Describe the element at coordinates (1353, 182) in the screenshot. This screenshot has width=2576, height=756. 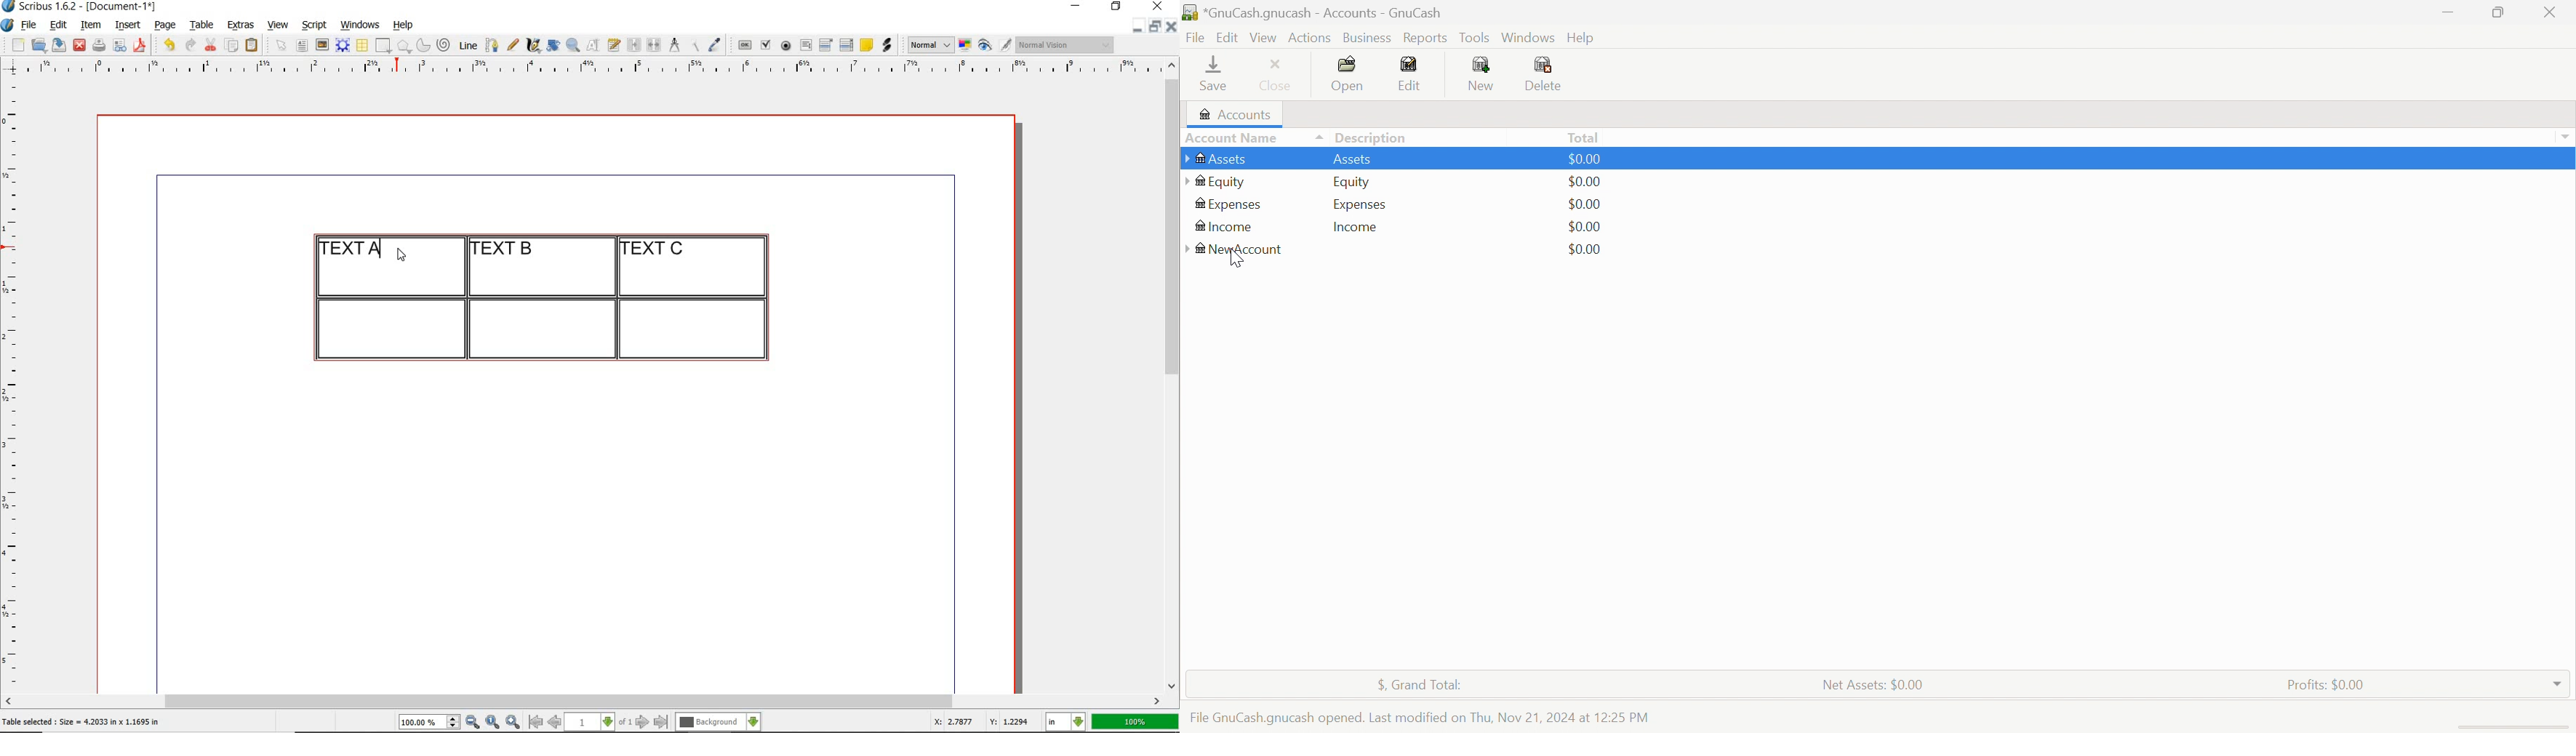
I see `Equity` at that location.